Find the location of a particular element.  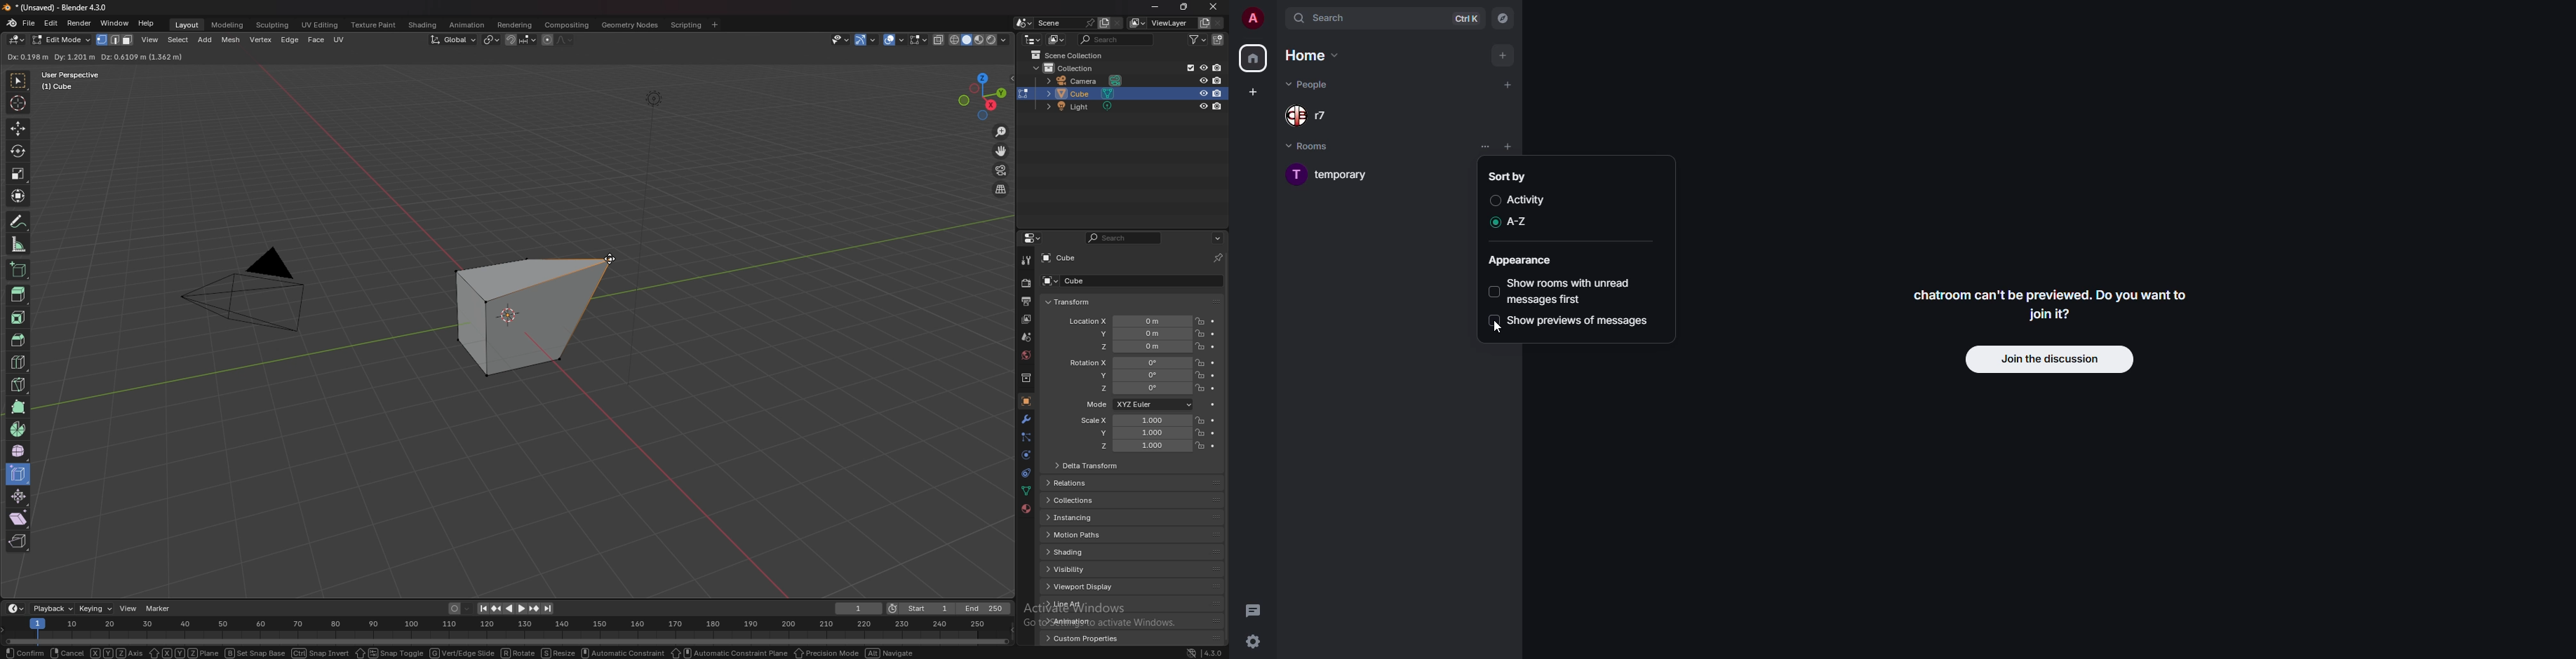

shading is located at coordinates (423, 24).